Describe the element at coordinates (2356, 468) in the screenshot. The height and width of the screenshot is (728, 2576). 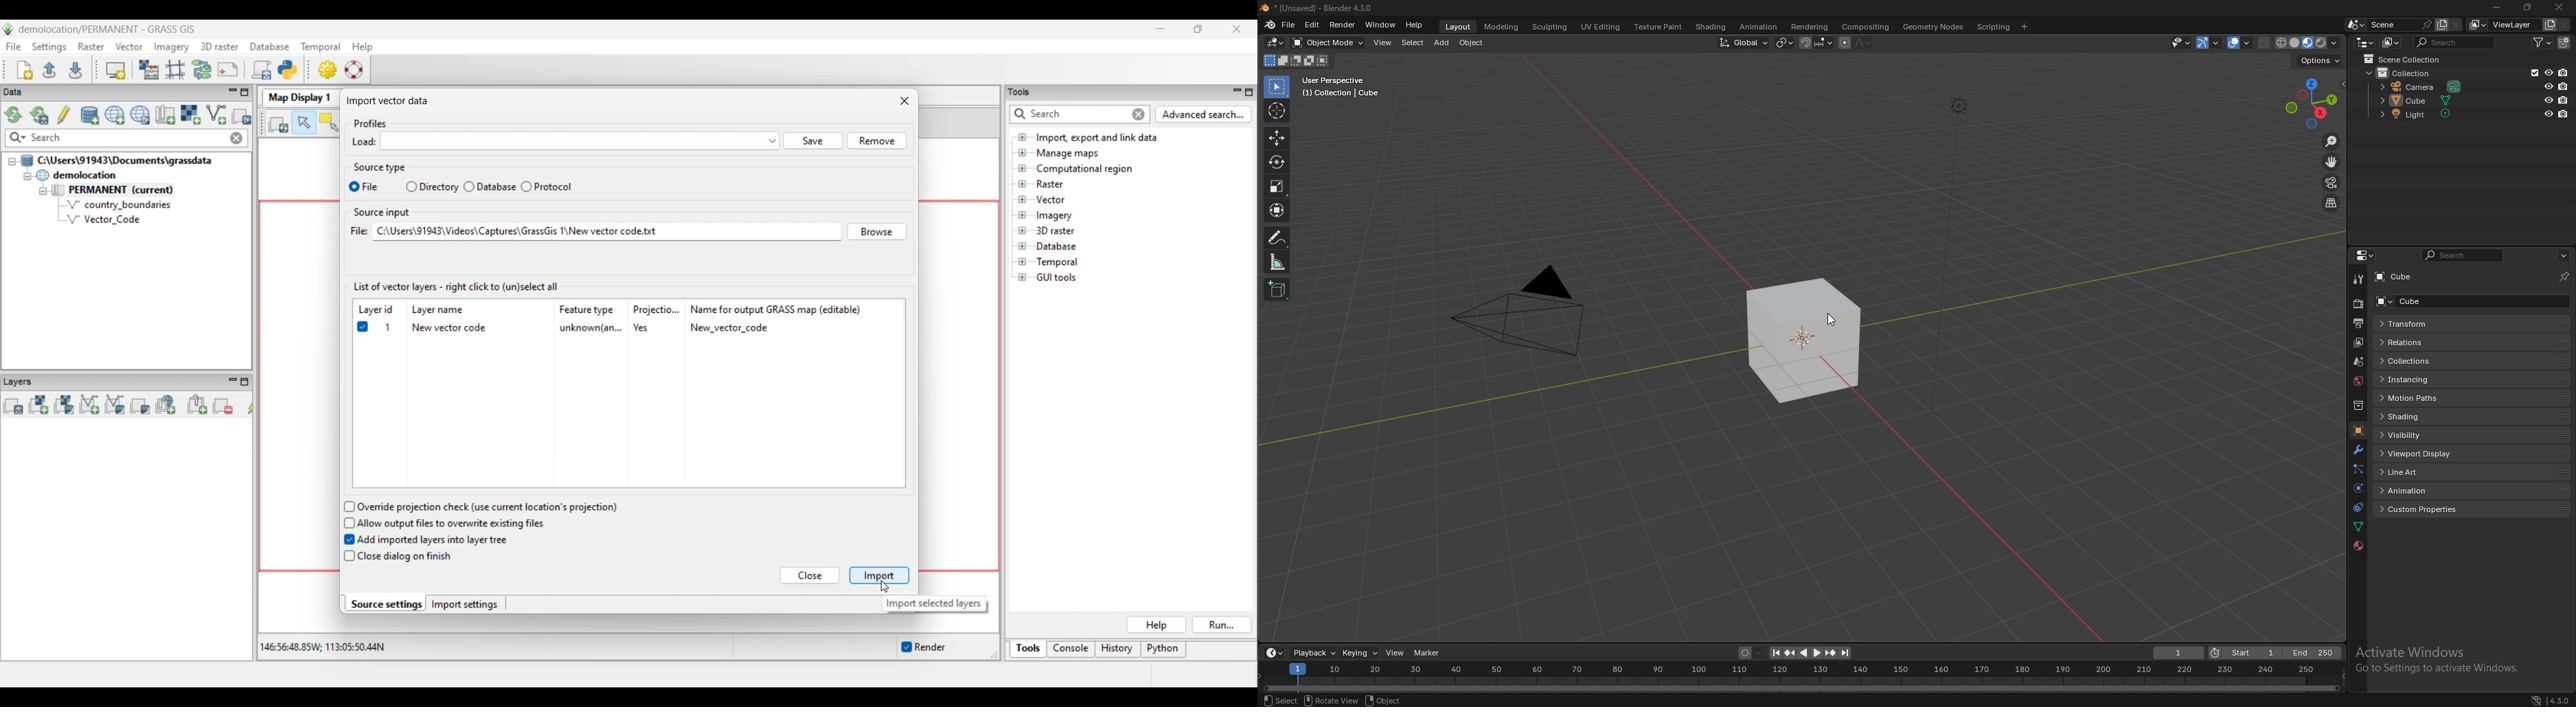
I see `particles` at that location.